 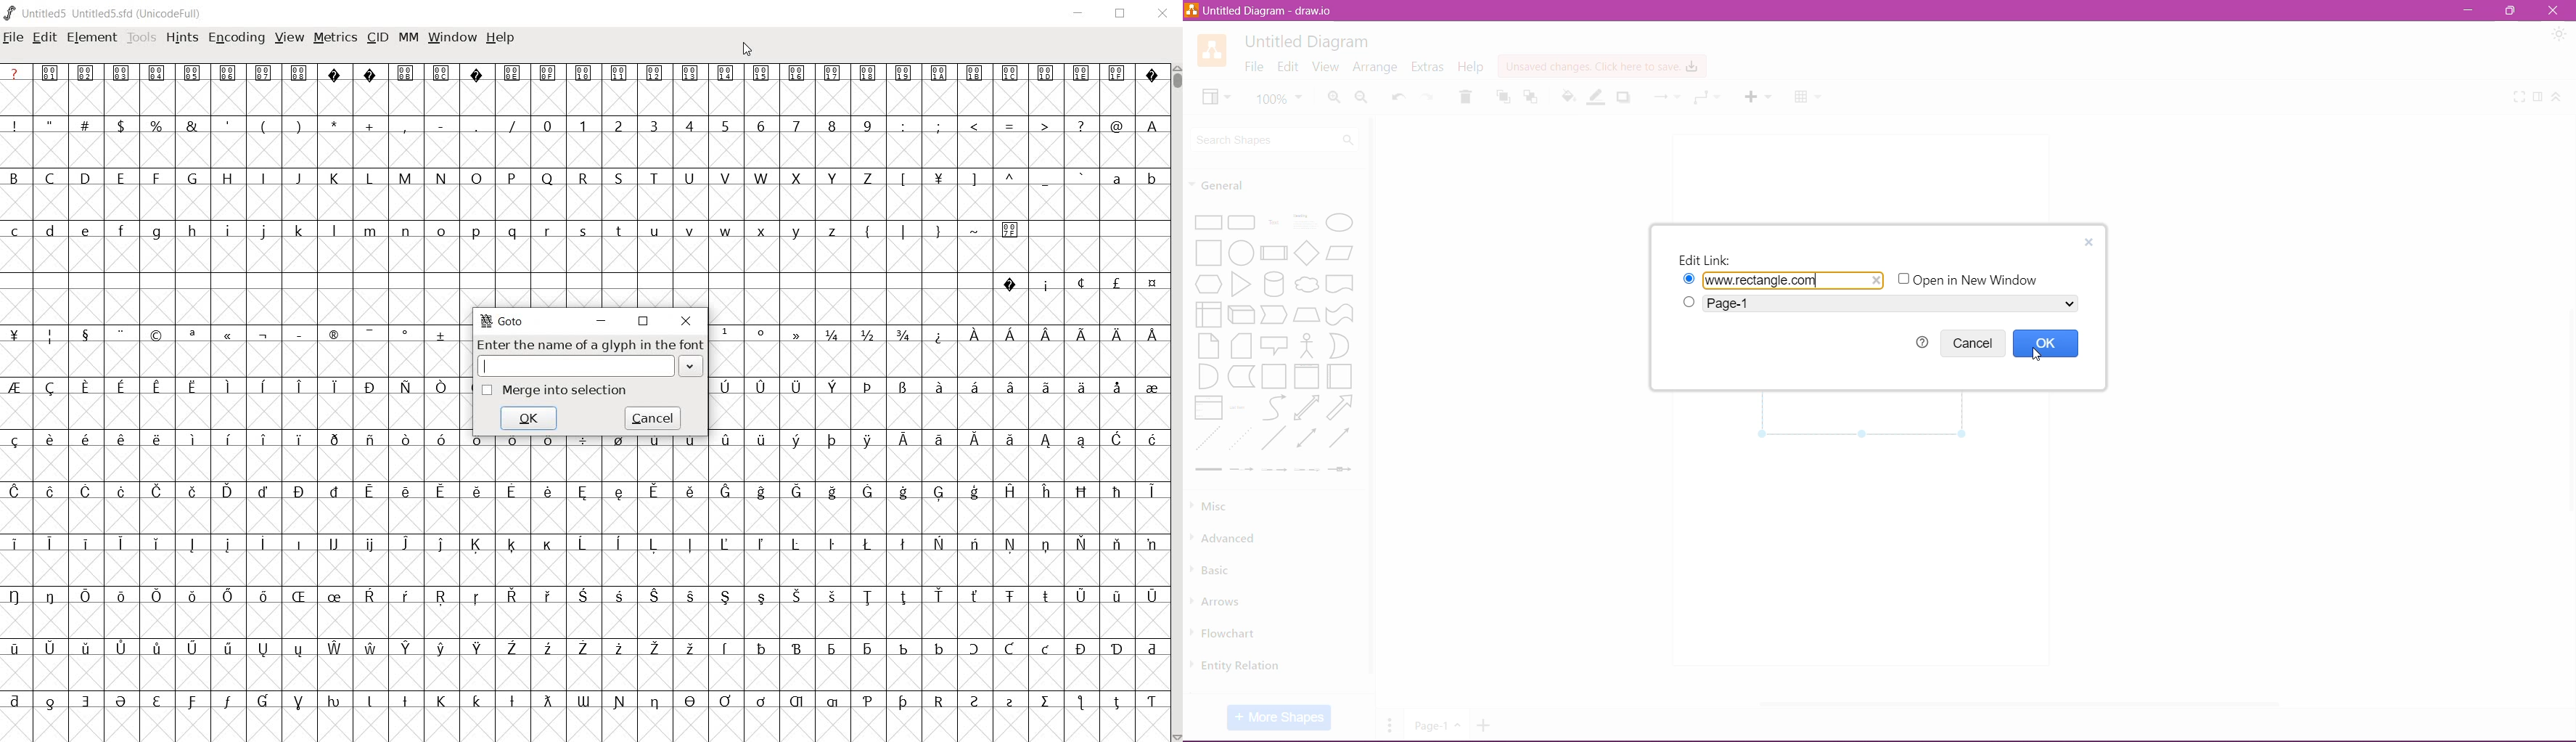 What do you see at coordinates (405, 127) in the screenshot?
I see `,` at bounding box center [405, 127].